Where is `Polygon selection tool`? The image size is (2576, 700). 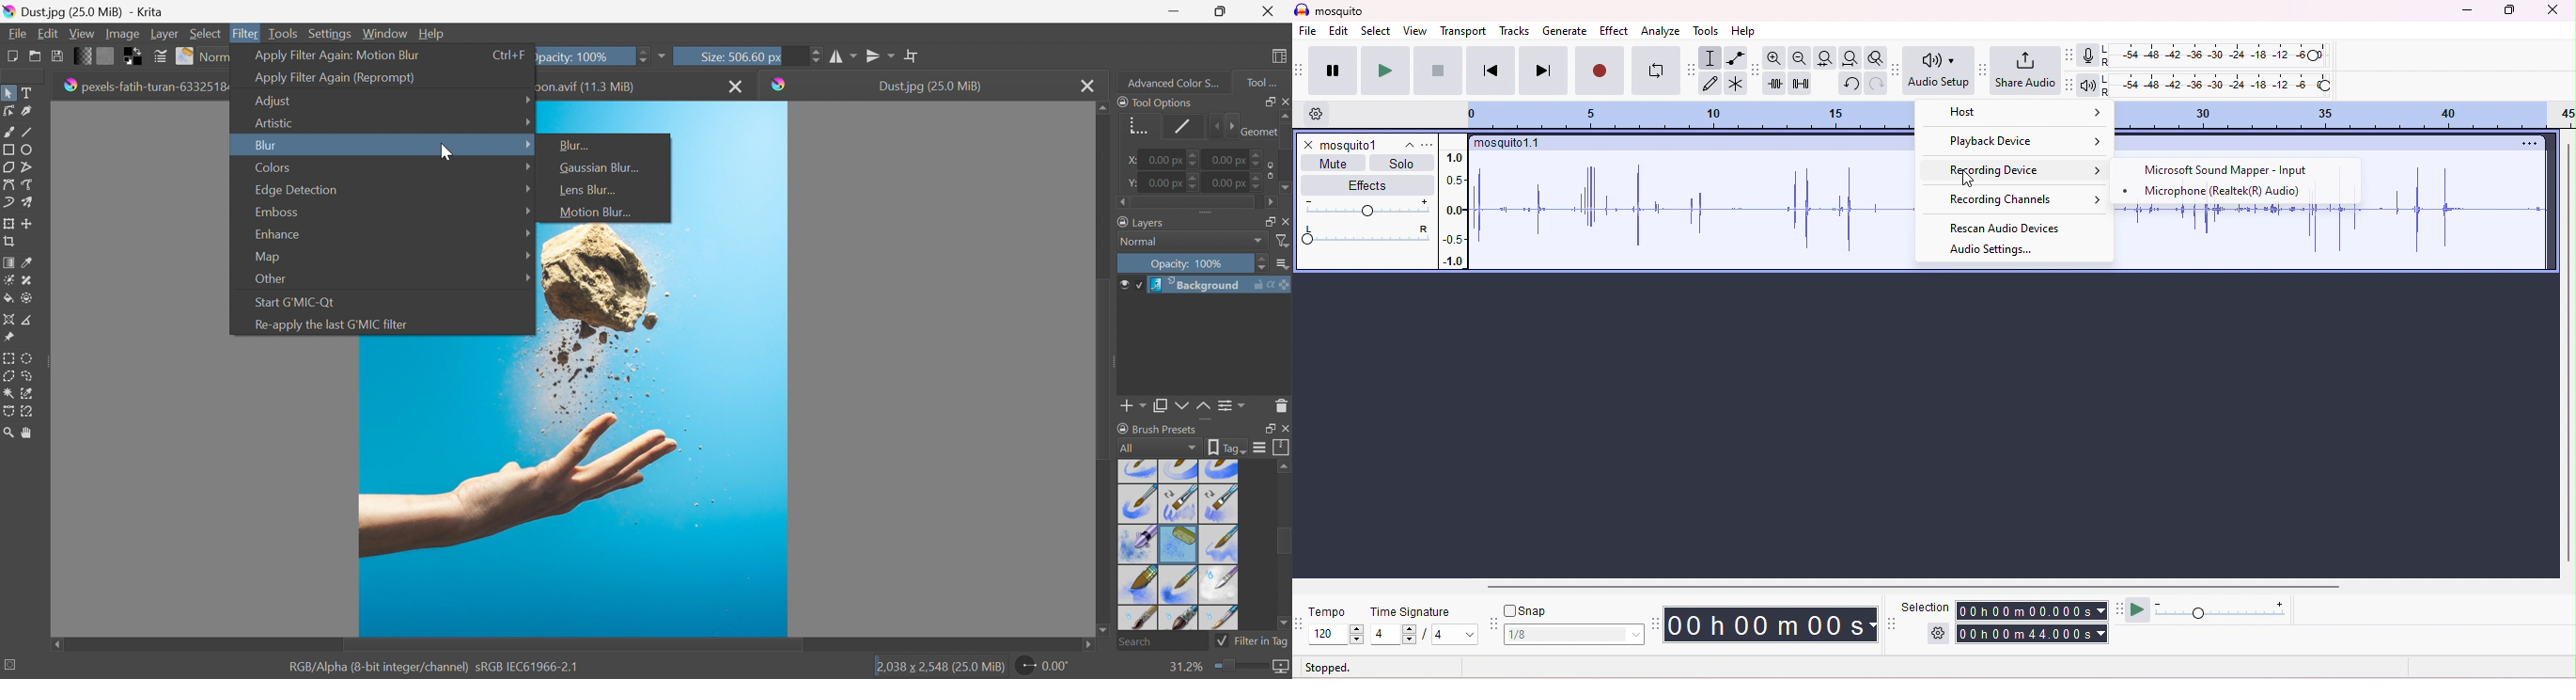
Polygon selection tool is located at coordinates (11, 375).